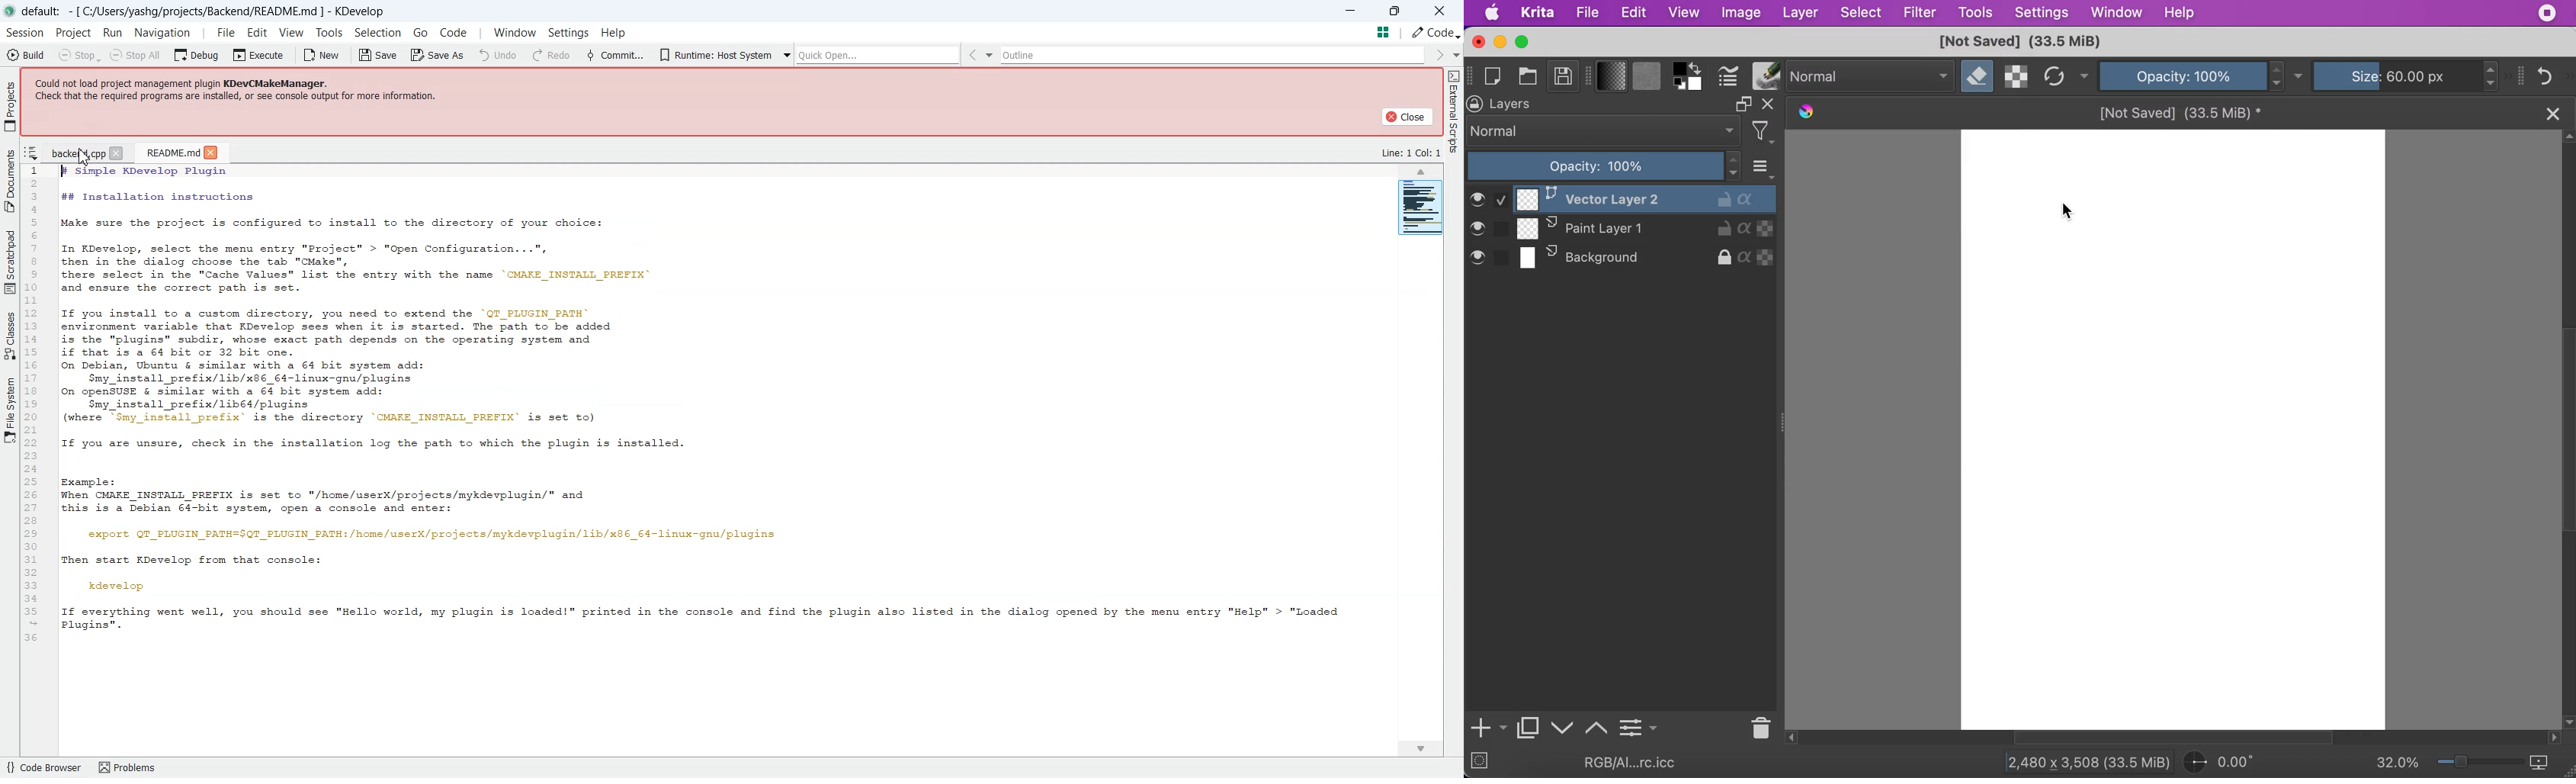 Image resolution: width=2576 pixels, height=784 pixels. What do you see at coordinates (563, 53) in the screenshot?
I see `Drop down box` at bounding box center [563, 53].